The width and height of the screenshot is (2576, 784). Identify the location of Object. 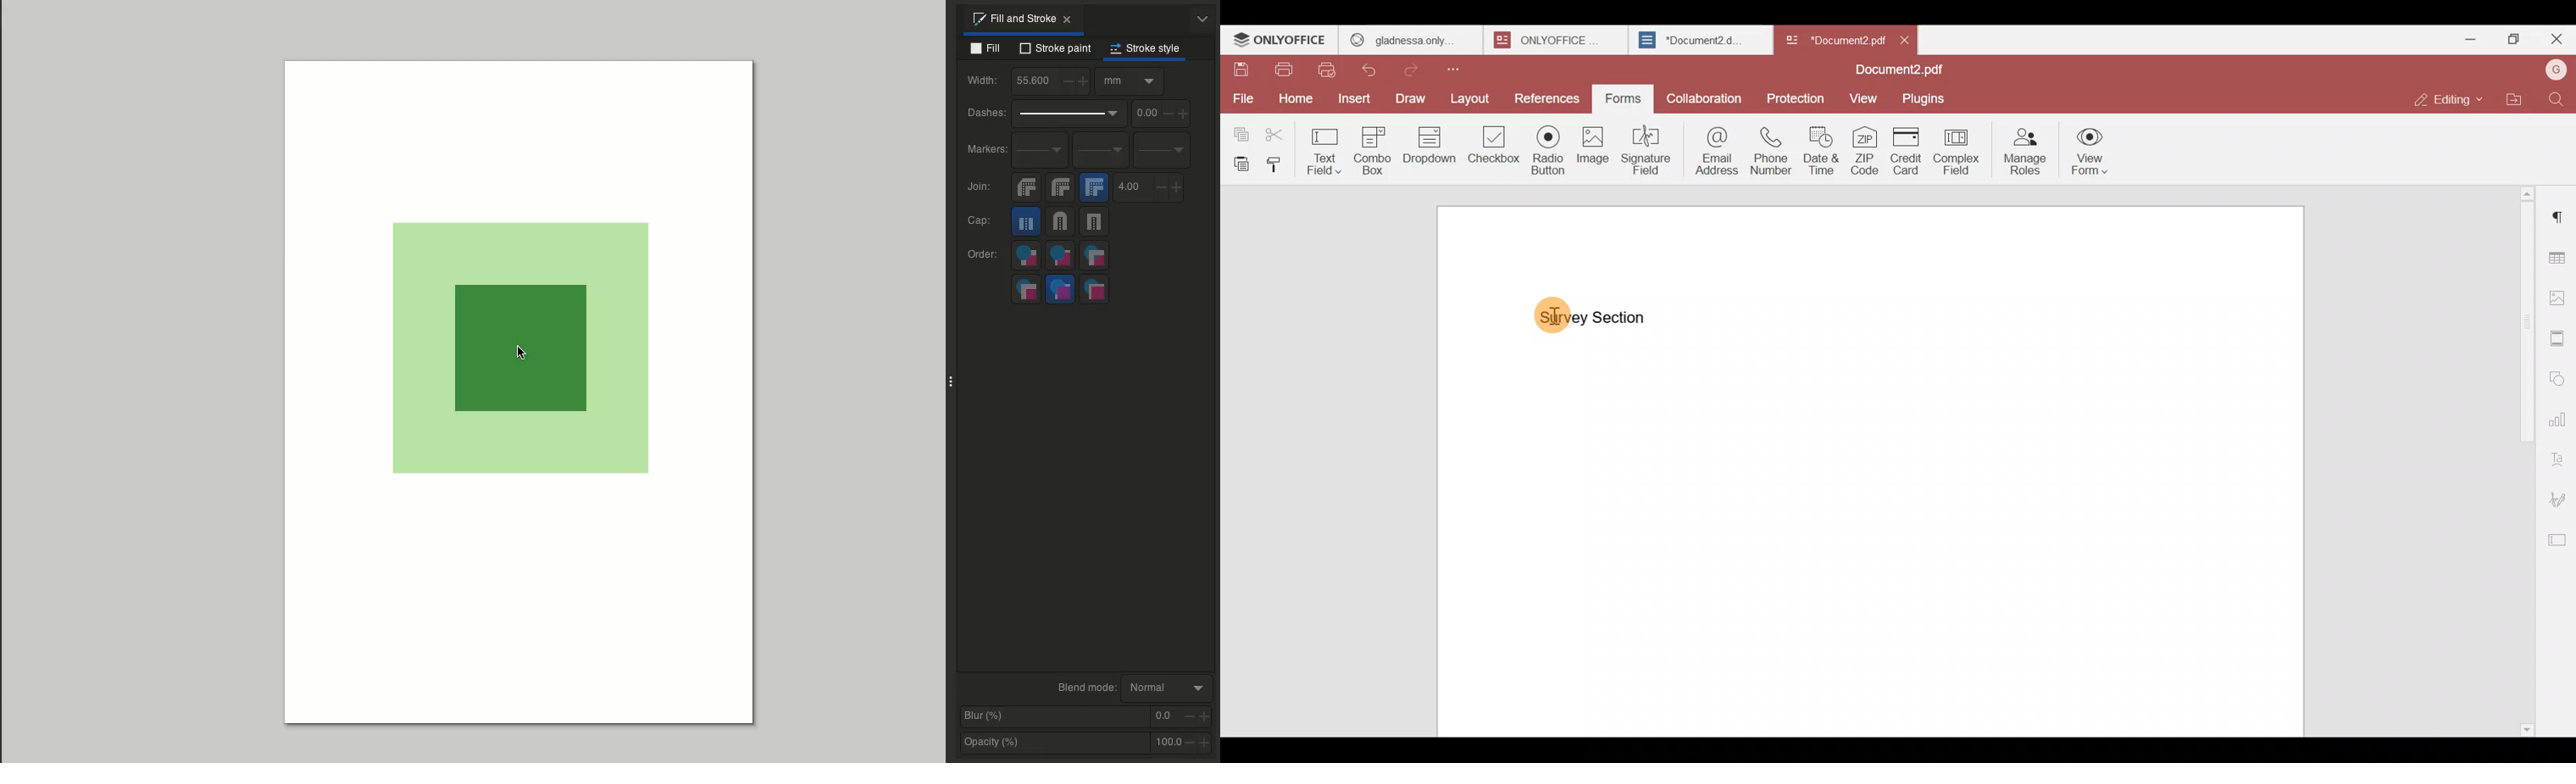
(518, 351).